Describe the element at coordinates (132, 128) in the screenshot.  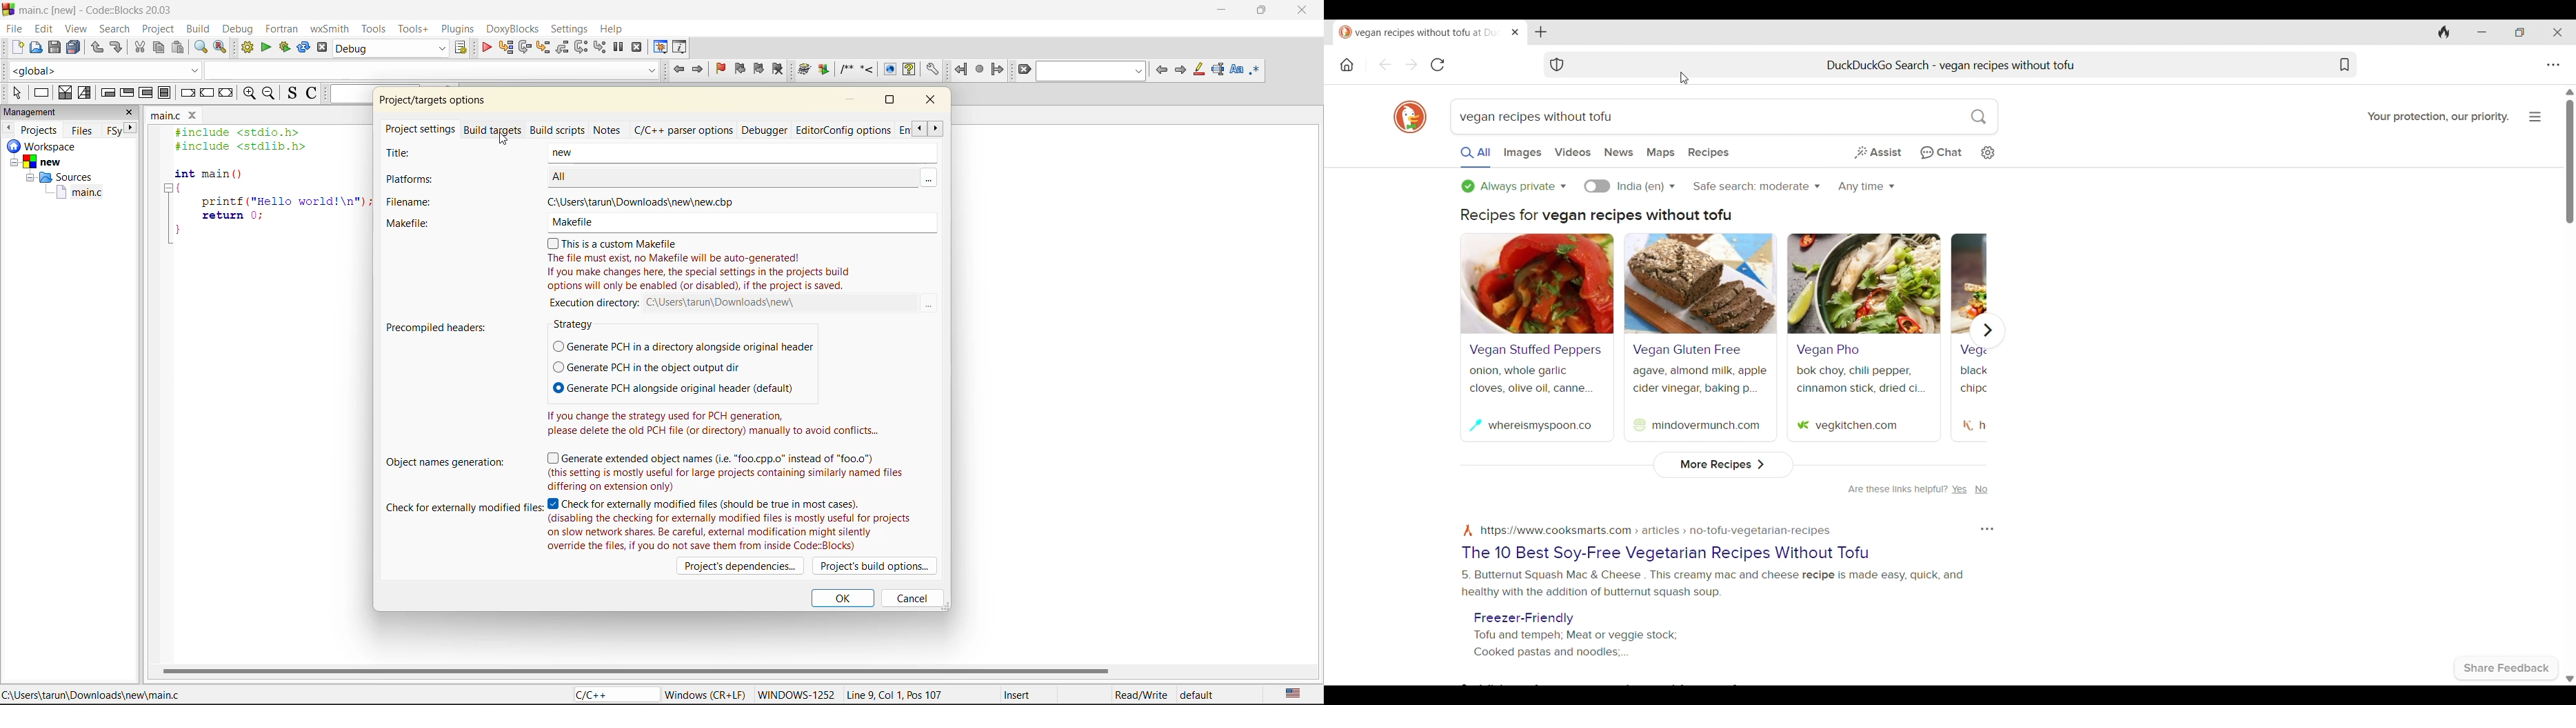
I see `next` at that location.